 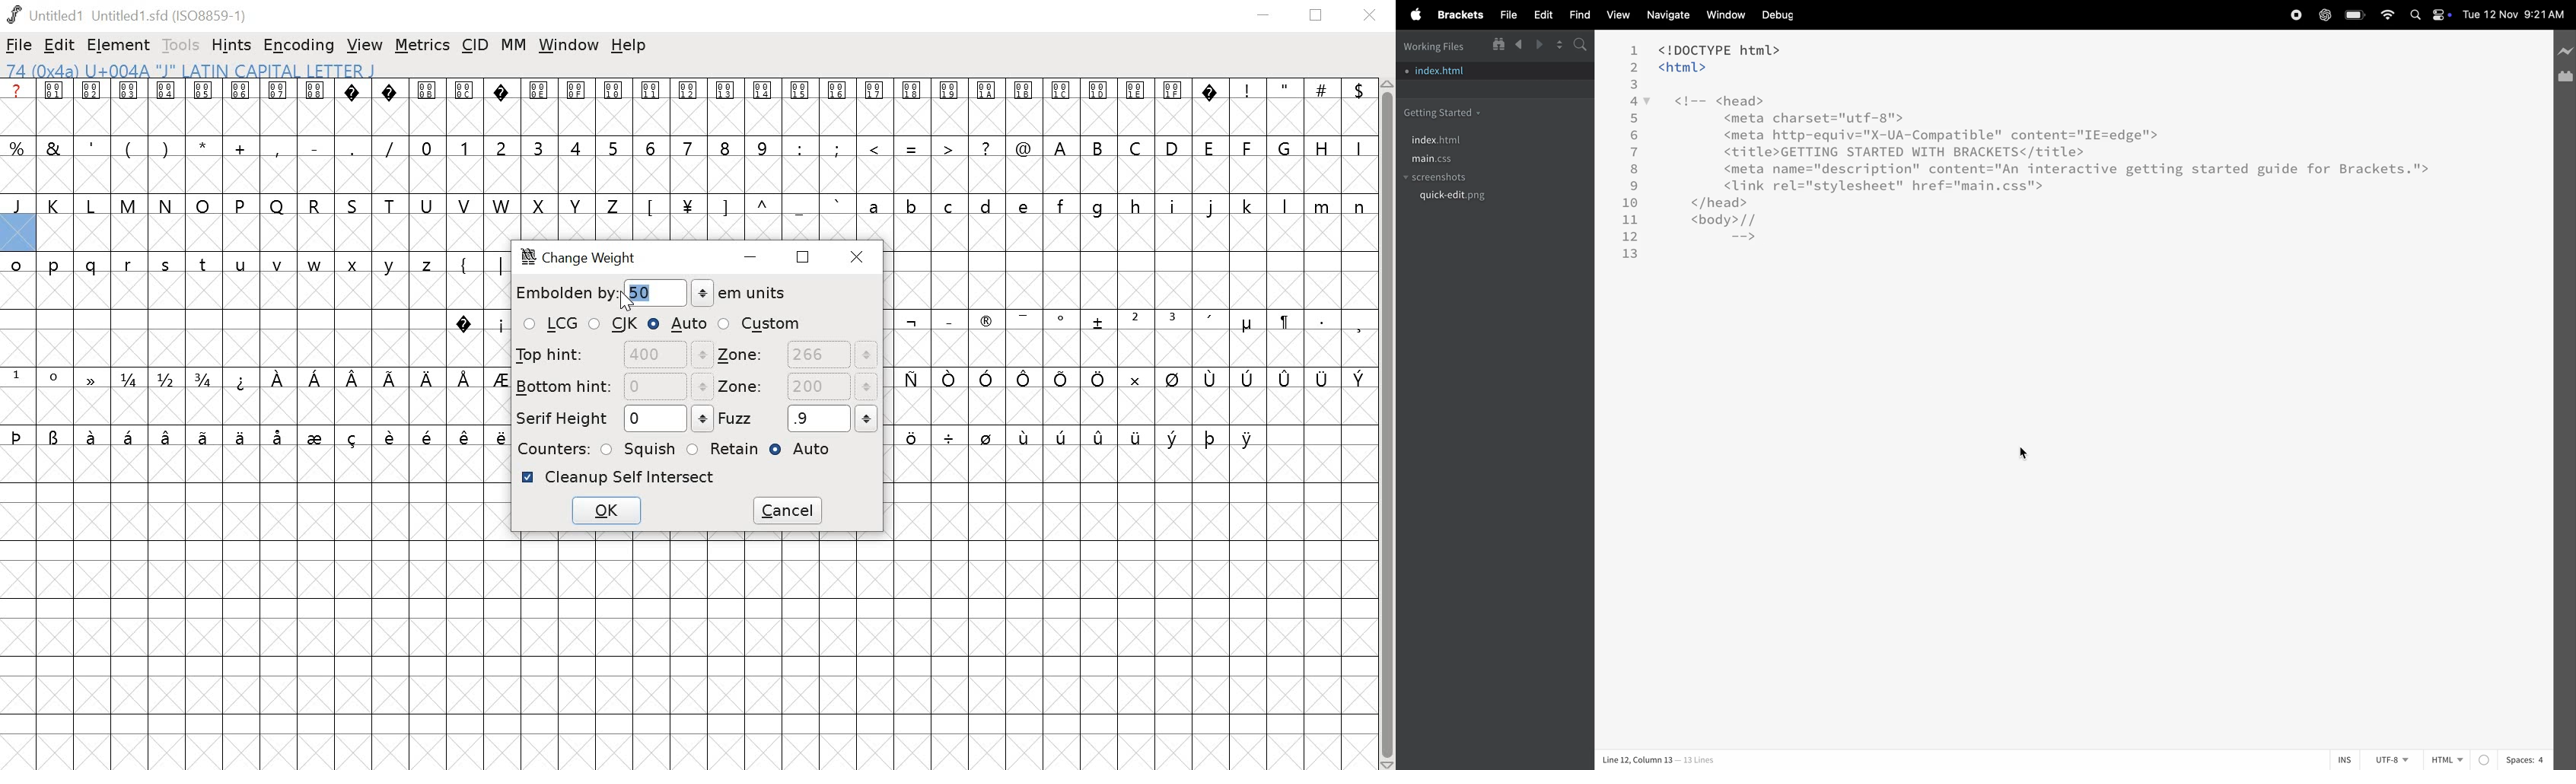 What do you see at coordinates (256, 436) in the screenshot?
I see `symbols` at bounding box center [256, 436].